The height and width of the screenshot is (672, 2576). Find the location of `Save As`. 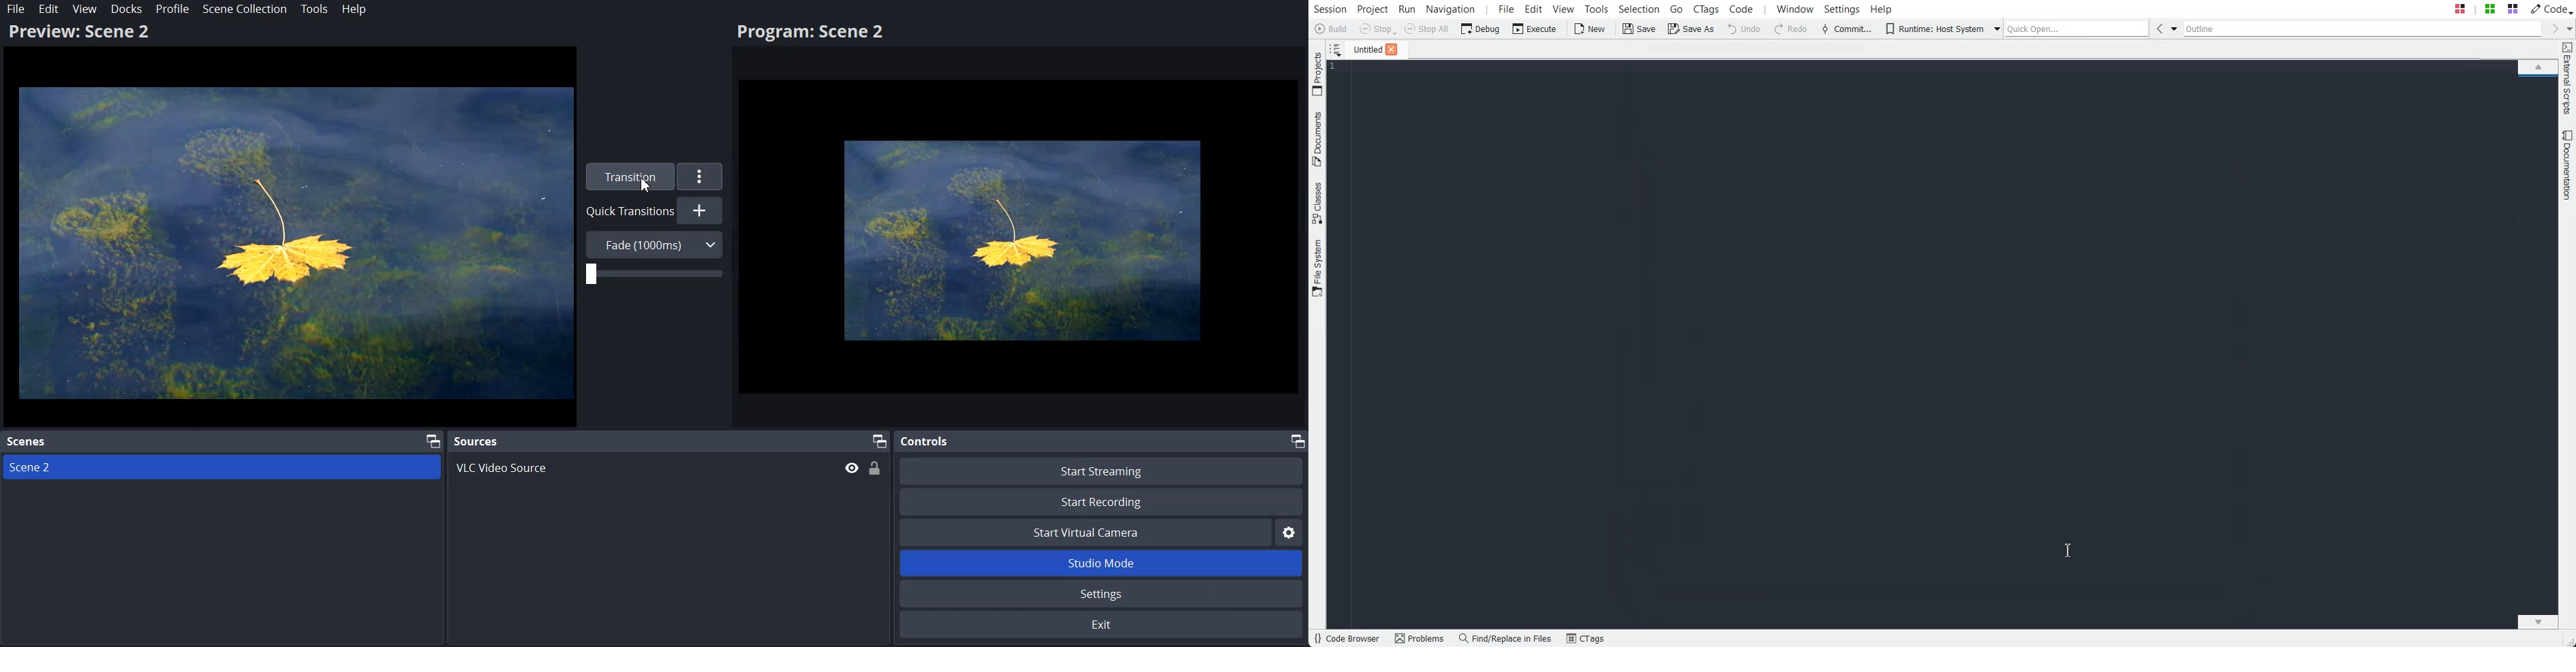

Save As is located at coordinates (1691, 28).